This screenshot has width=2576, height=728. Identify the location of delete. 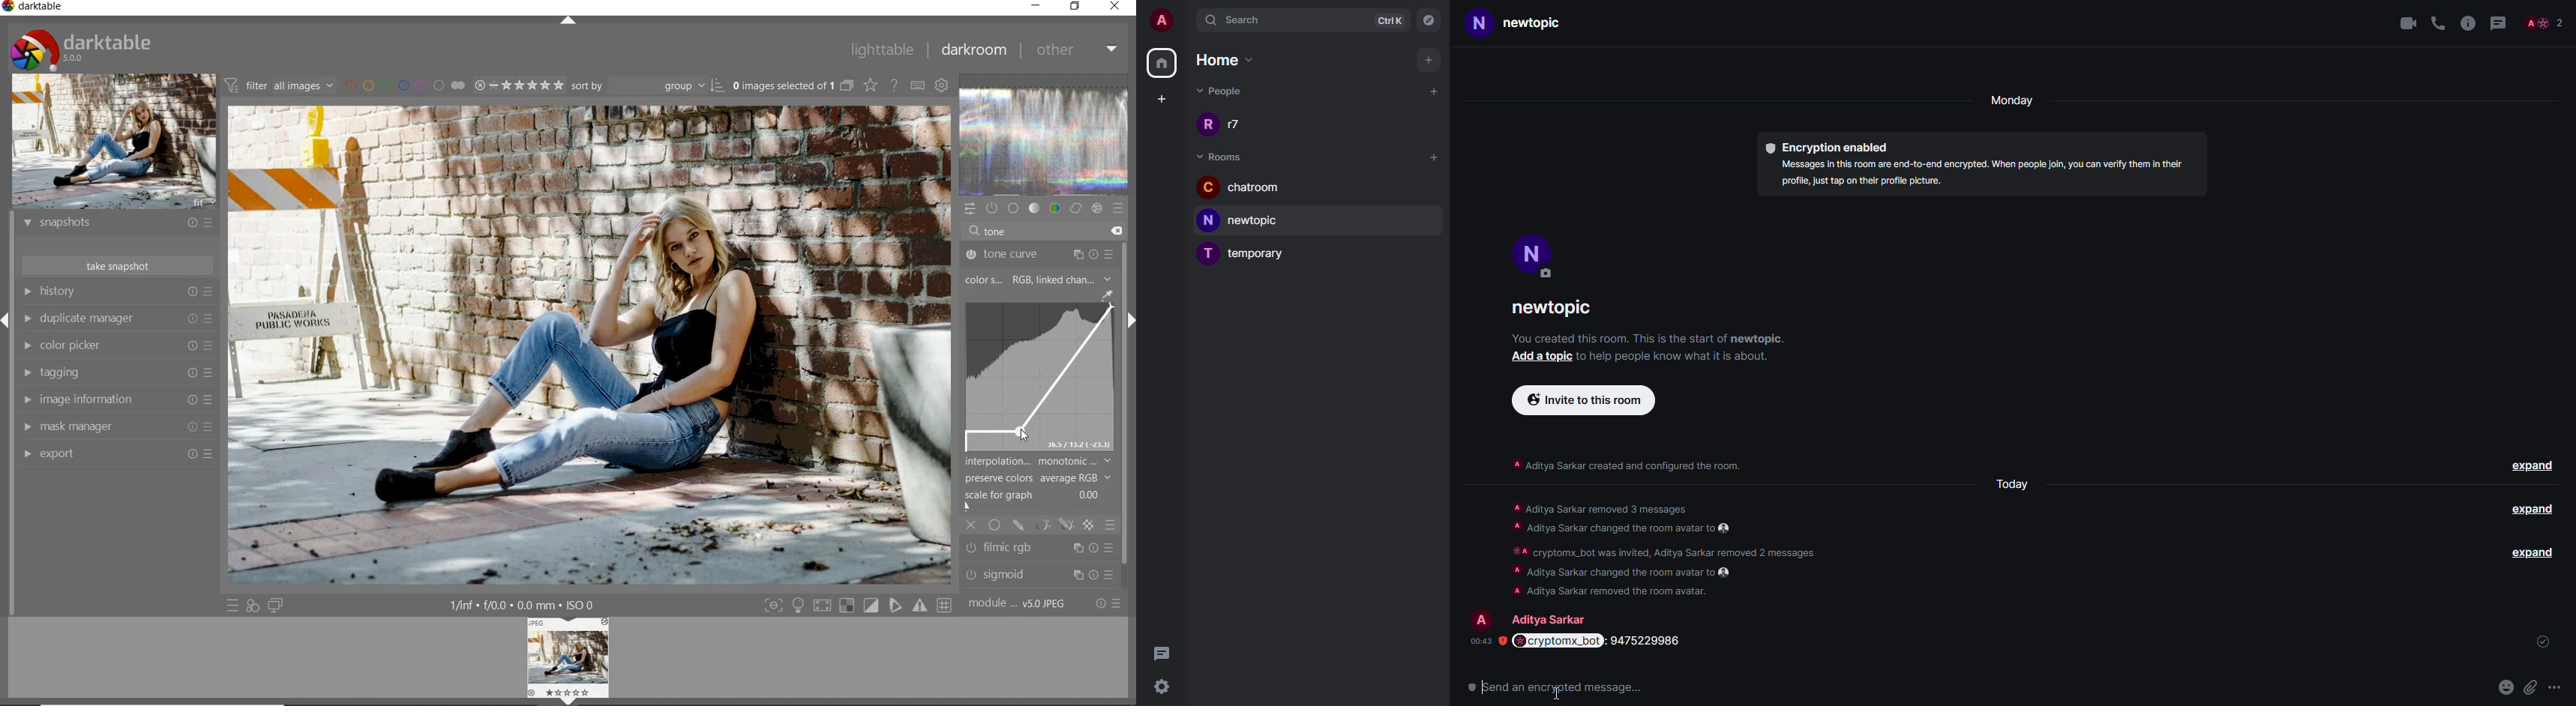
(1117, 230).